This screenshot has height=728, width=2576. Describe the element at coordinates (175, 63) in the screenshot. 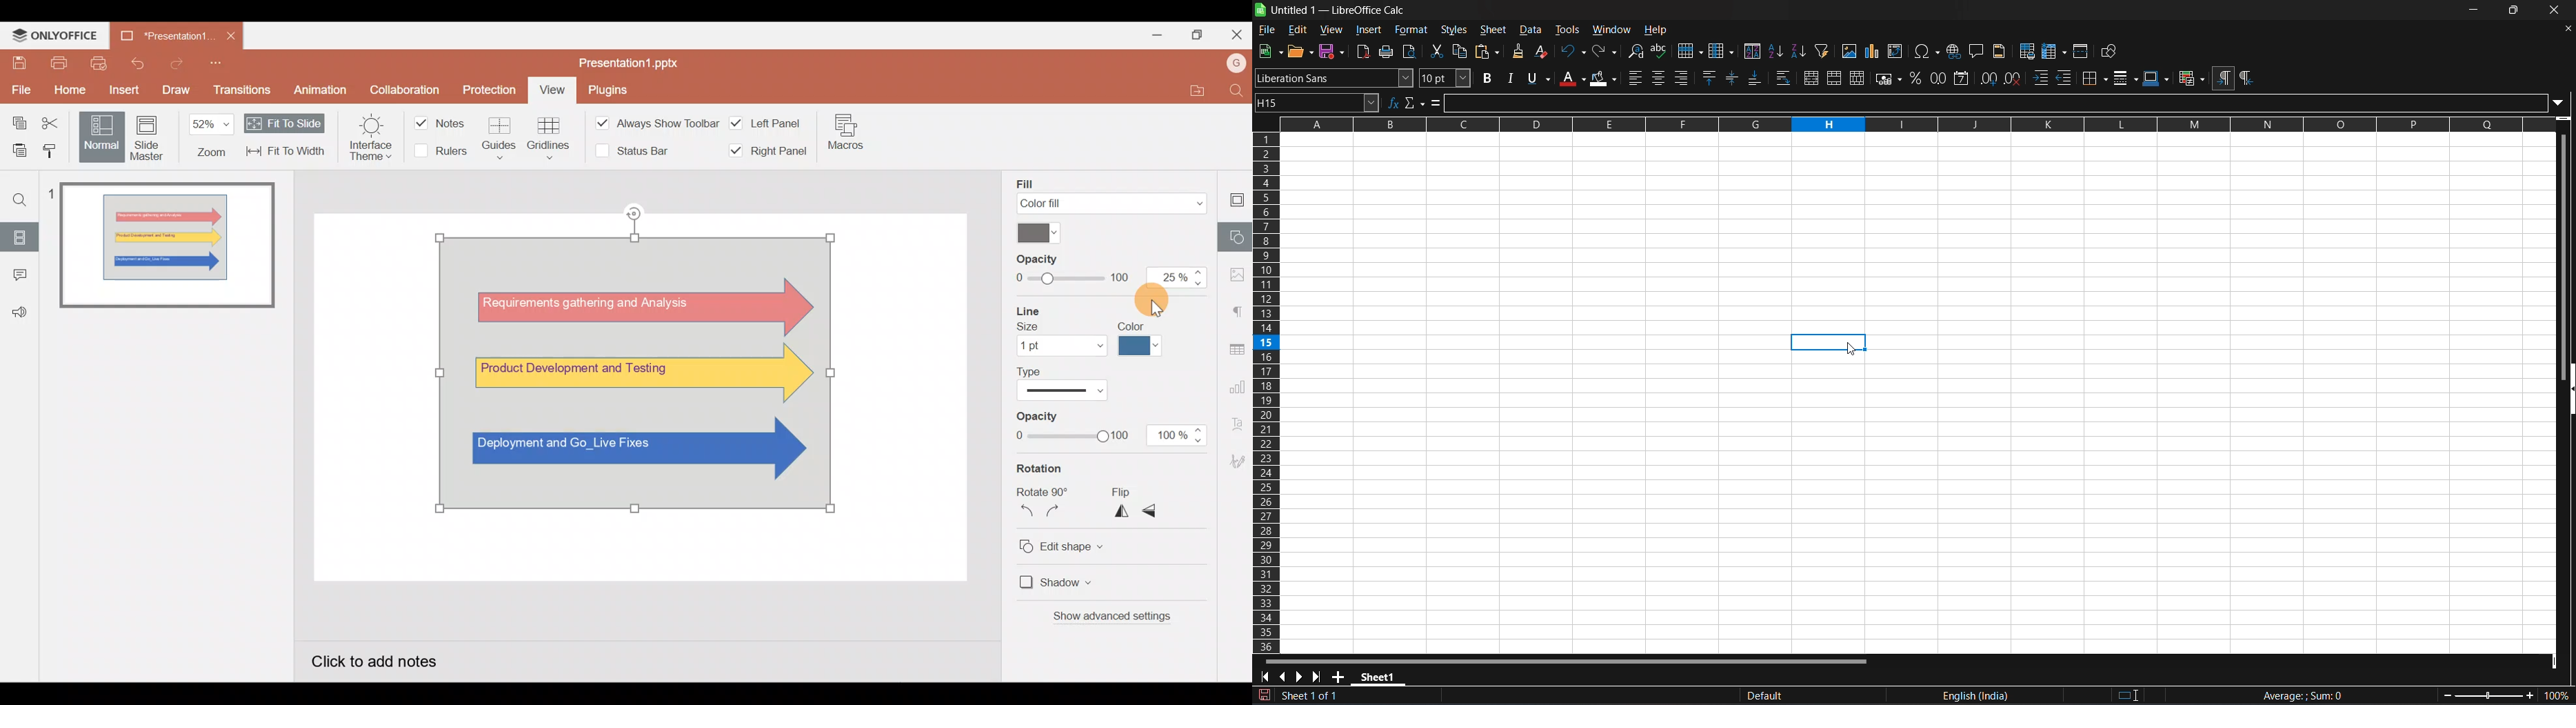

I see `Redo` at that location.